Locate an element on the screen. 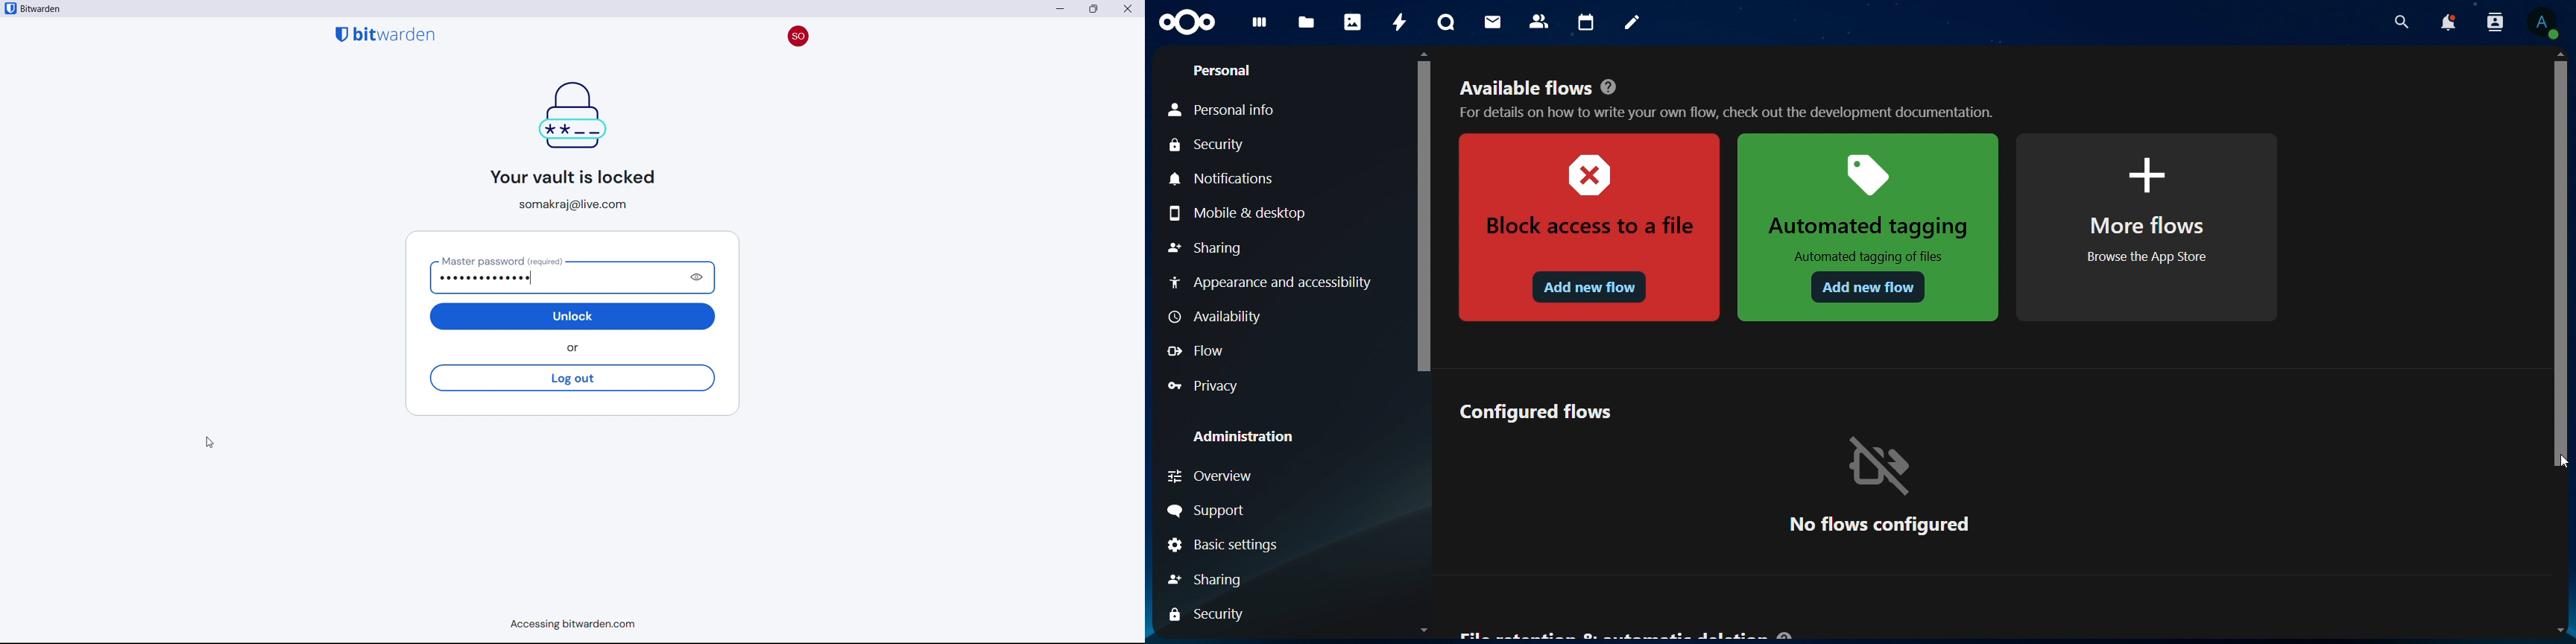  photos is located at coordinates (1353, 22).